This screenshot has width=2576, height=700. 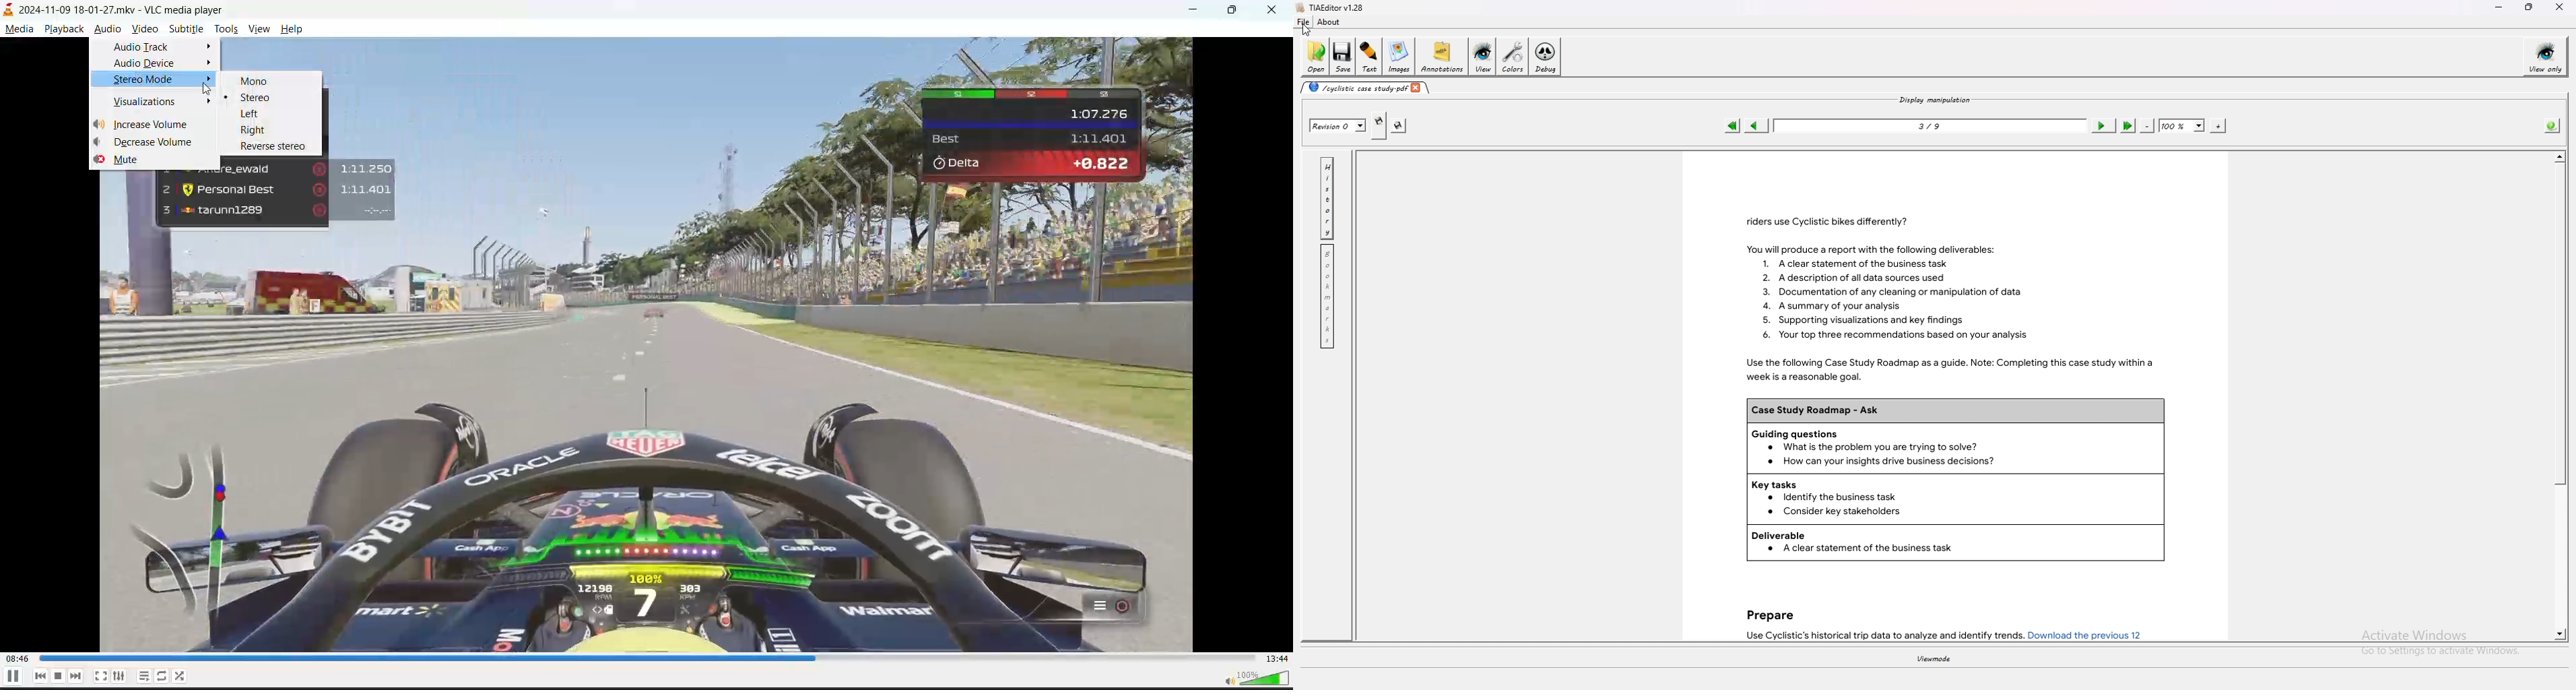 I want to click on maximize, so click(x=1236, y=9).